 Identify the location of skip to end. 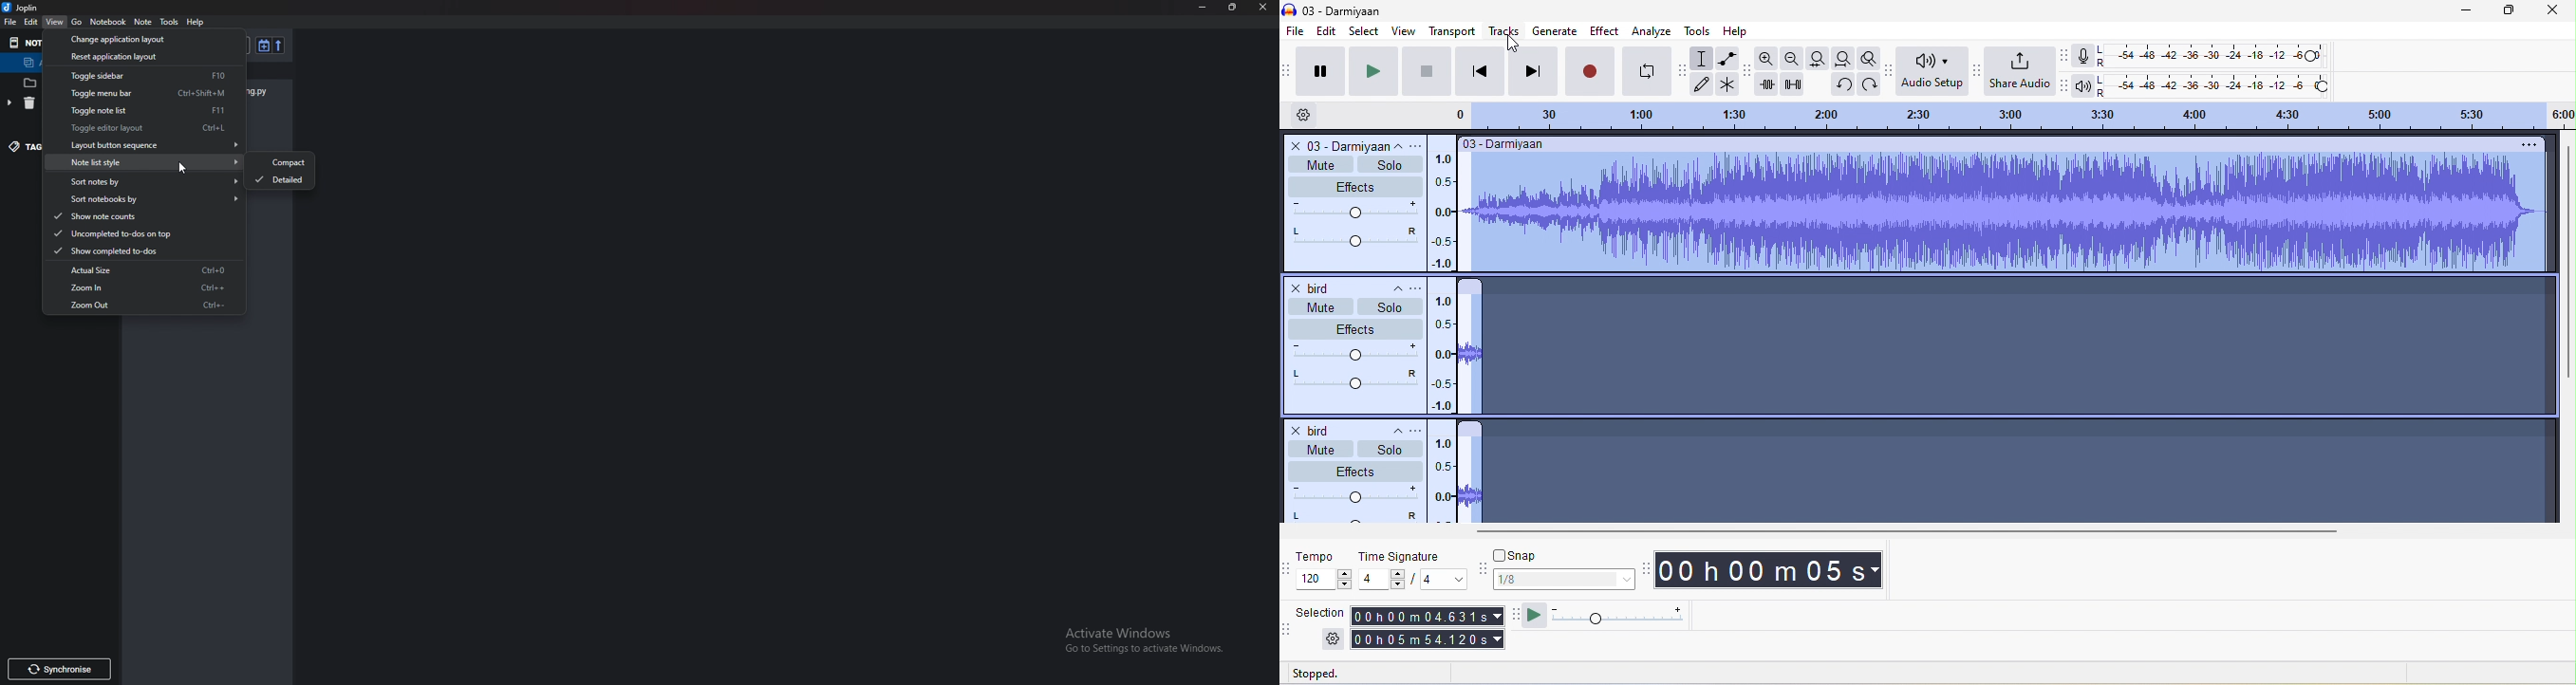
(1535, 69).